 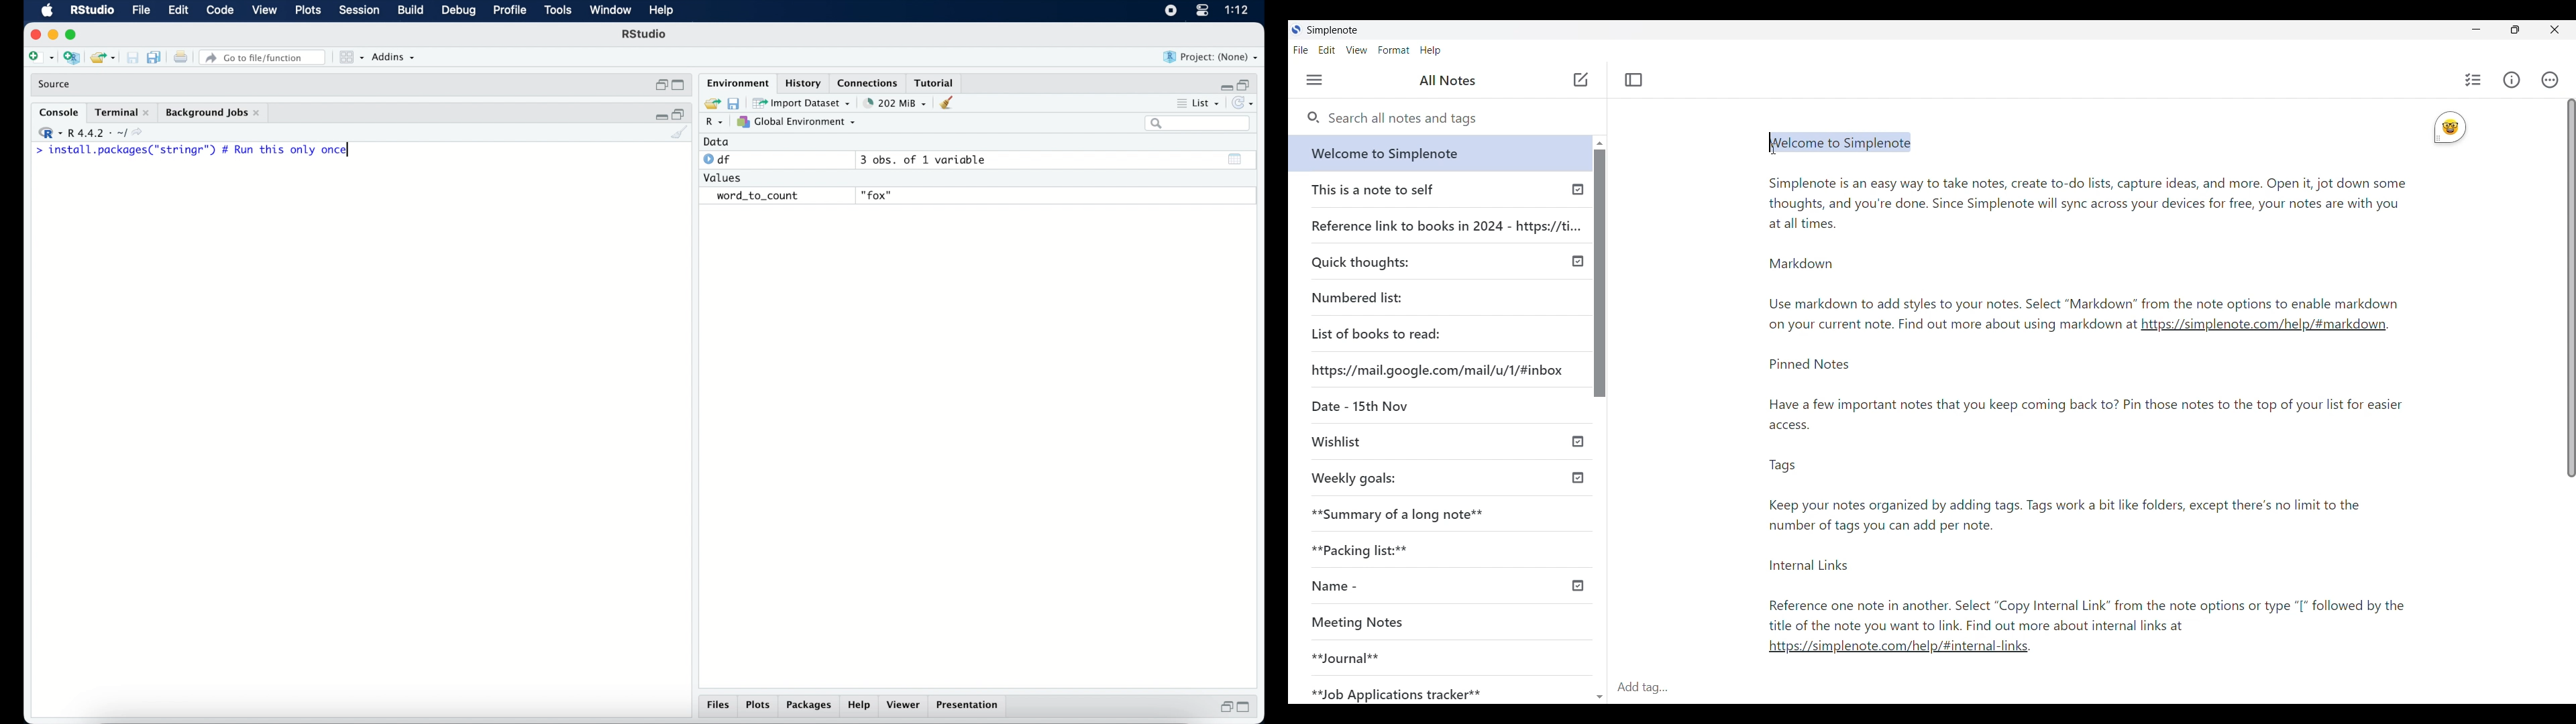 I want to click on Quick thoughts, so click(x=1360, y=263).